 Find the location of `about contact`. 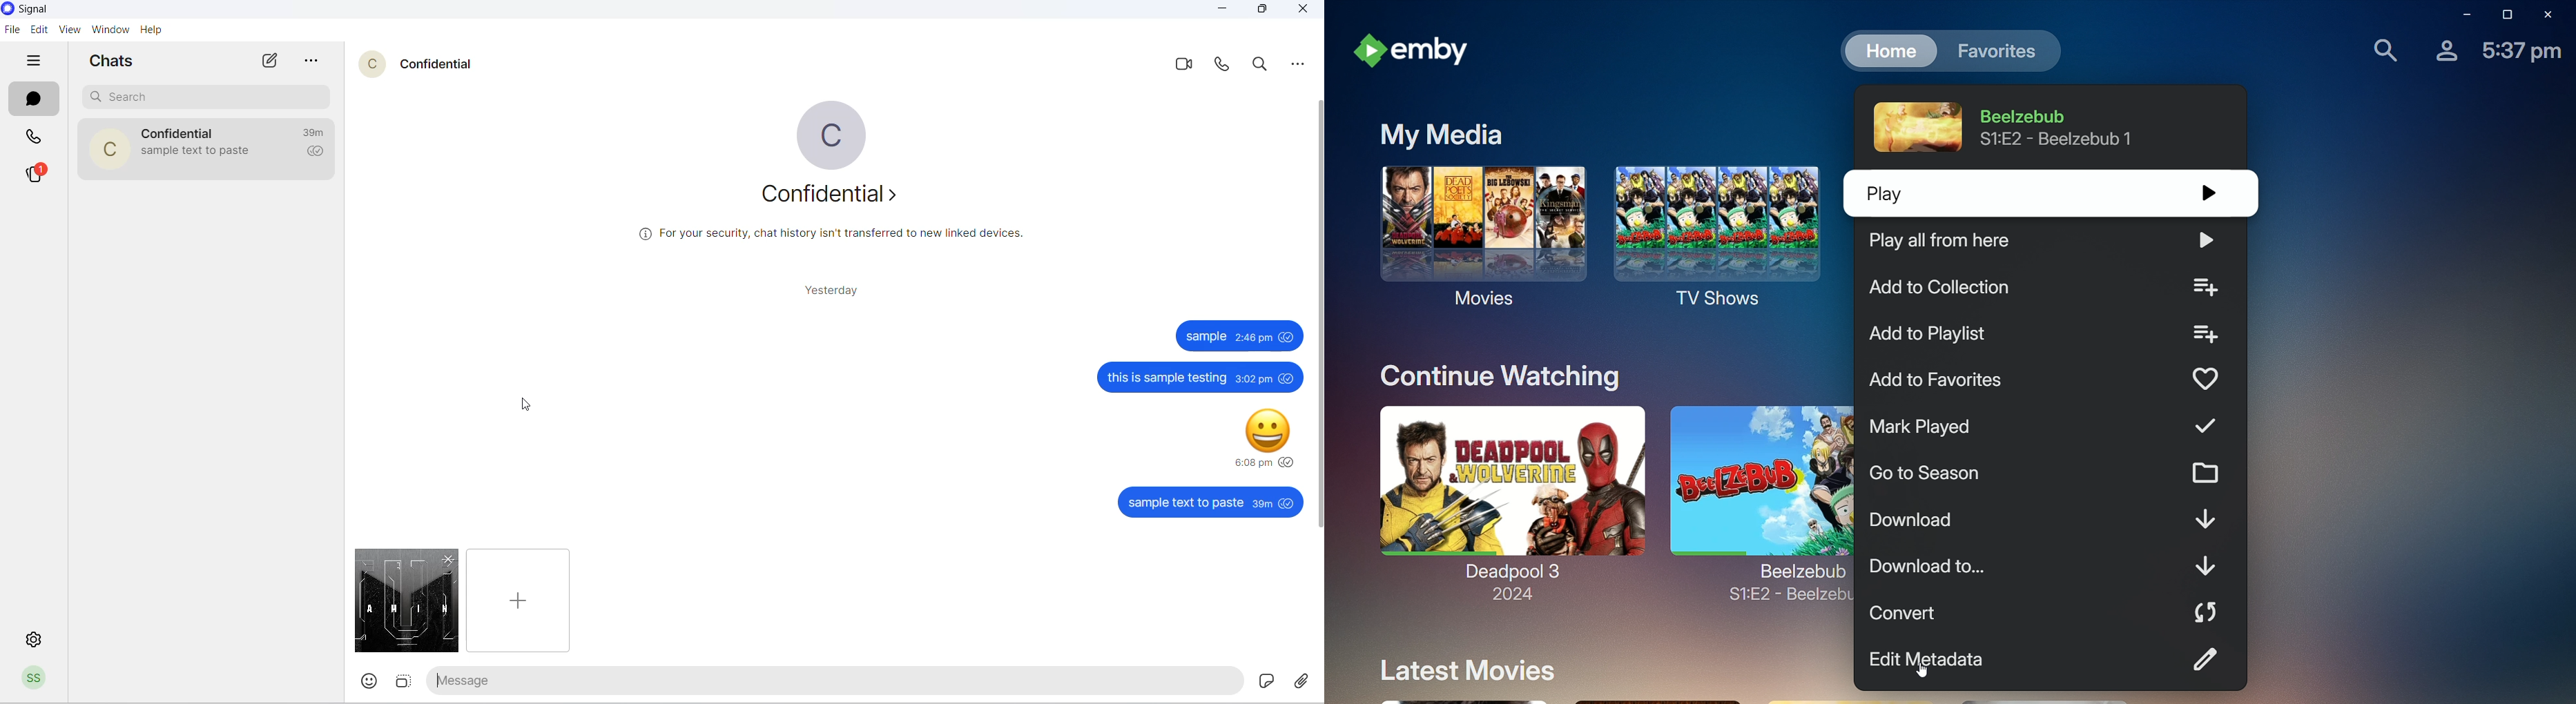

about contact is located at coordinates (832, 197).